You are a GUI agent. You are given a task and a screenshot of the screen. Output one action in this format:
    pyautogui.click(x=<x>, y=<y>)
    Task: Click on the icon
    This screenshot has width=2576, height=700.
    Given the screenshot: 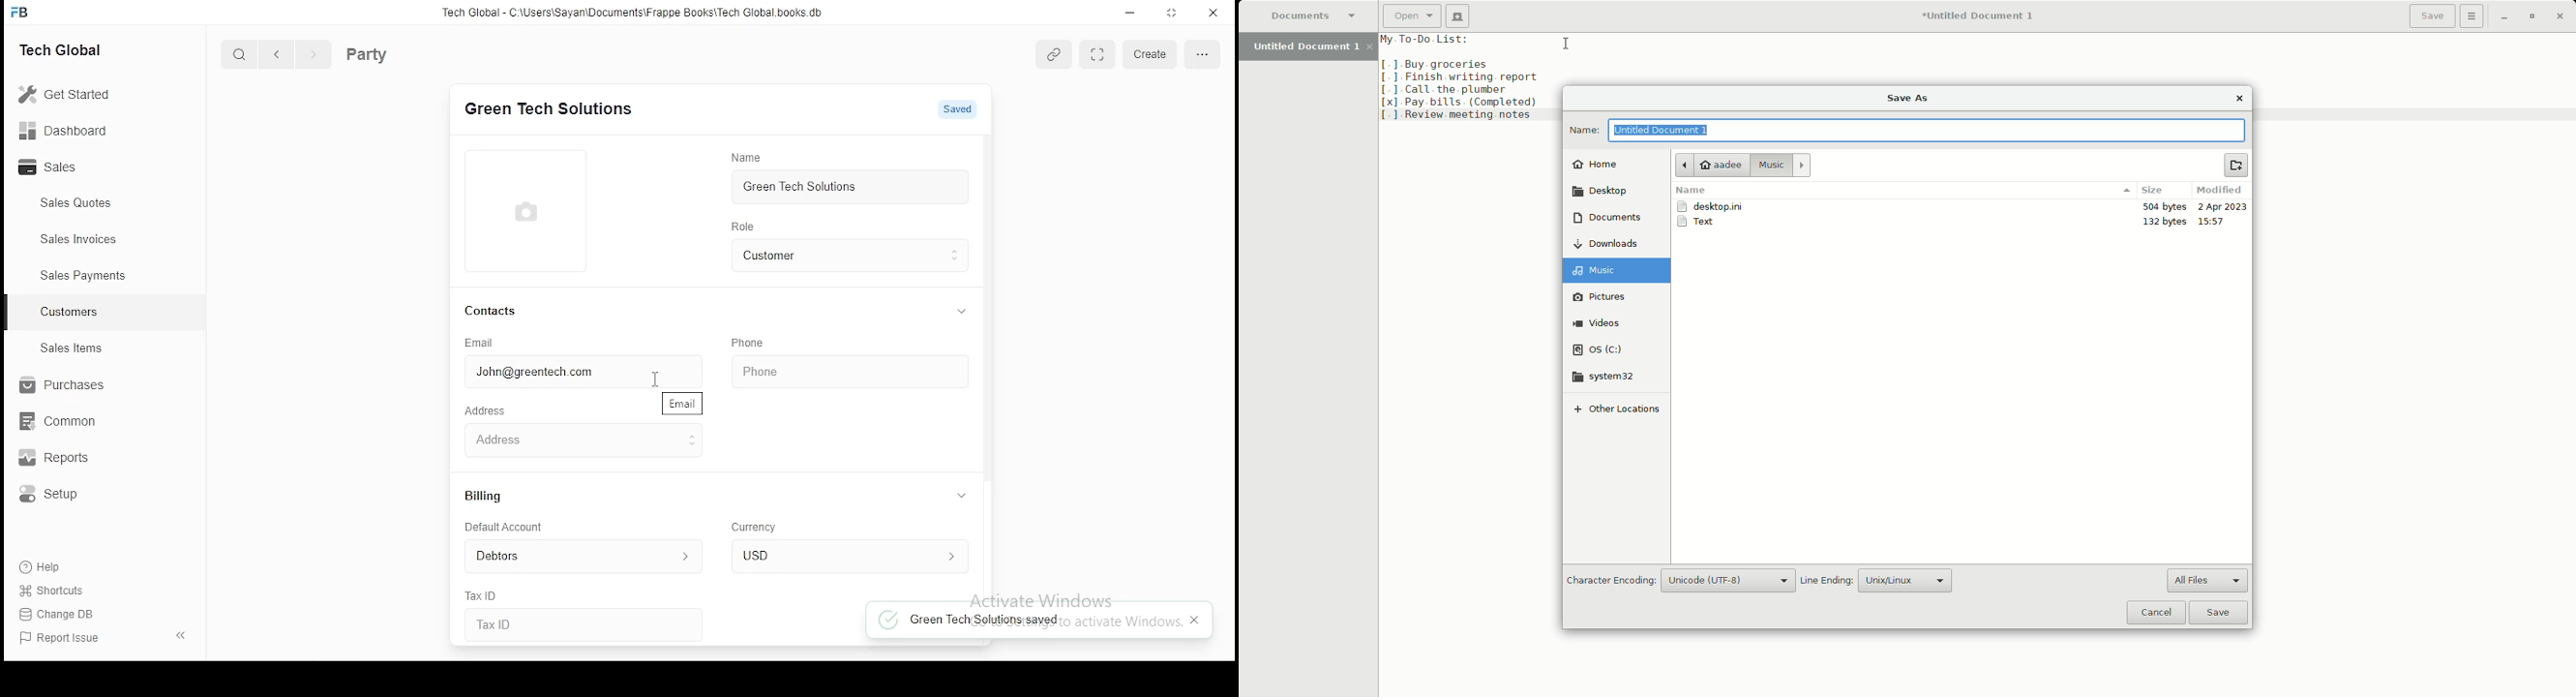 What is the action you would take?
    pyautogui.click(x=22, y=12)
    